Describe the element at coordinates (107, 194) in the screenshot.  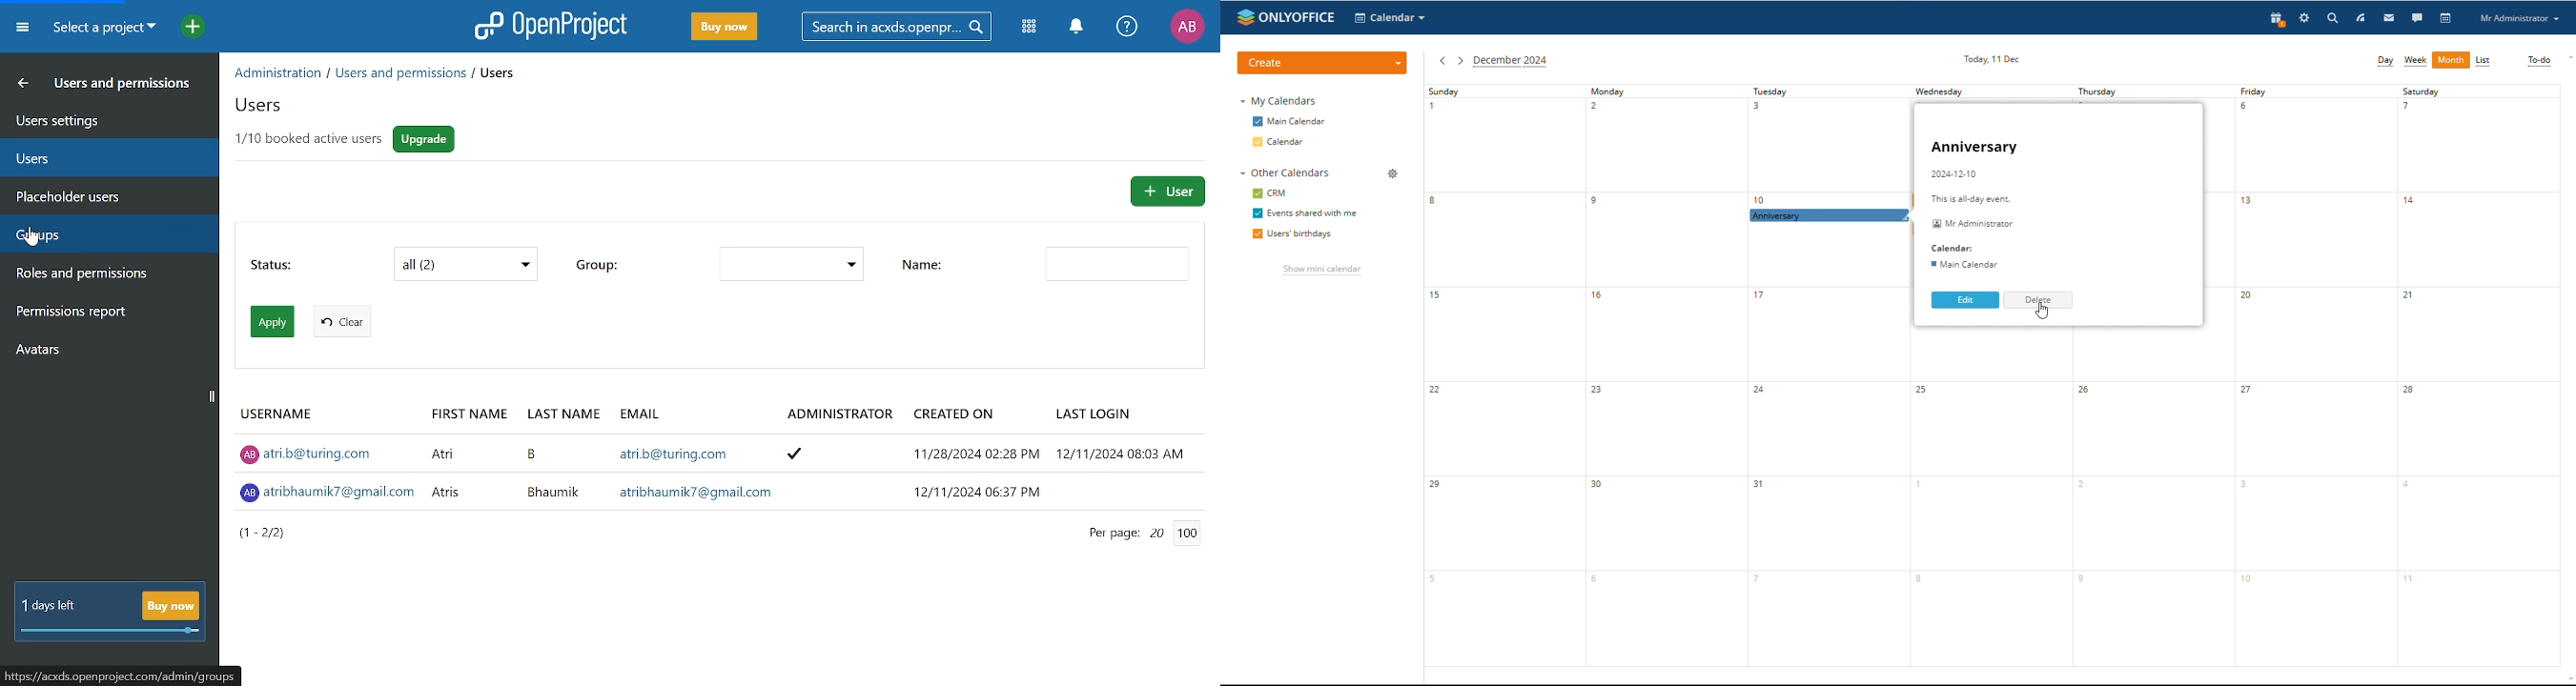
I see `Placeholders users` at that location.